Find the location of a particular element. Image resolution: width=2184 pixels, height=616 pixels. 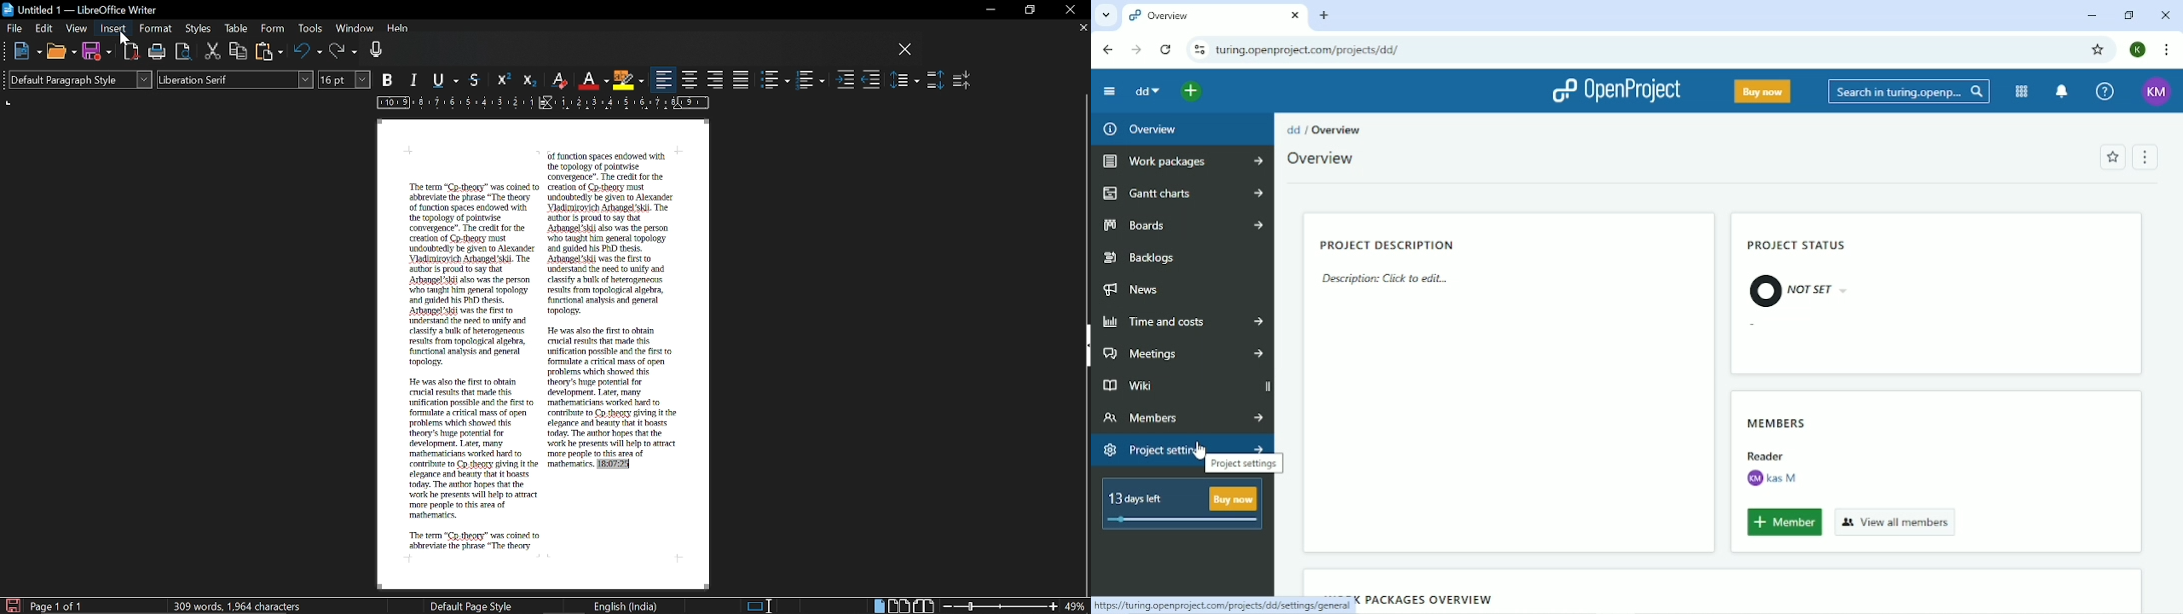

Table is located at coordinates (236, 30).